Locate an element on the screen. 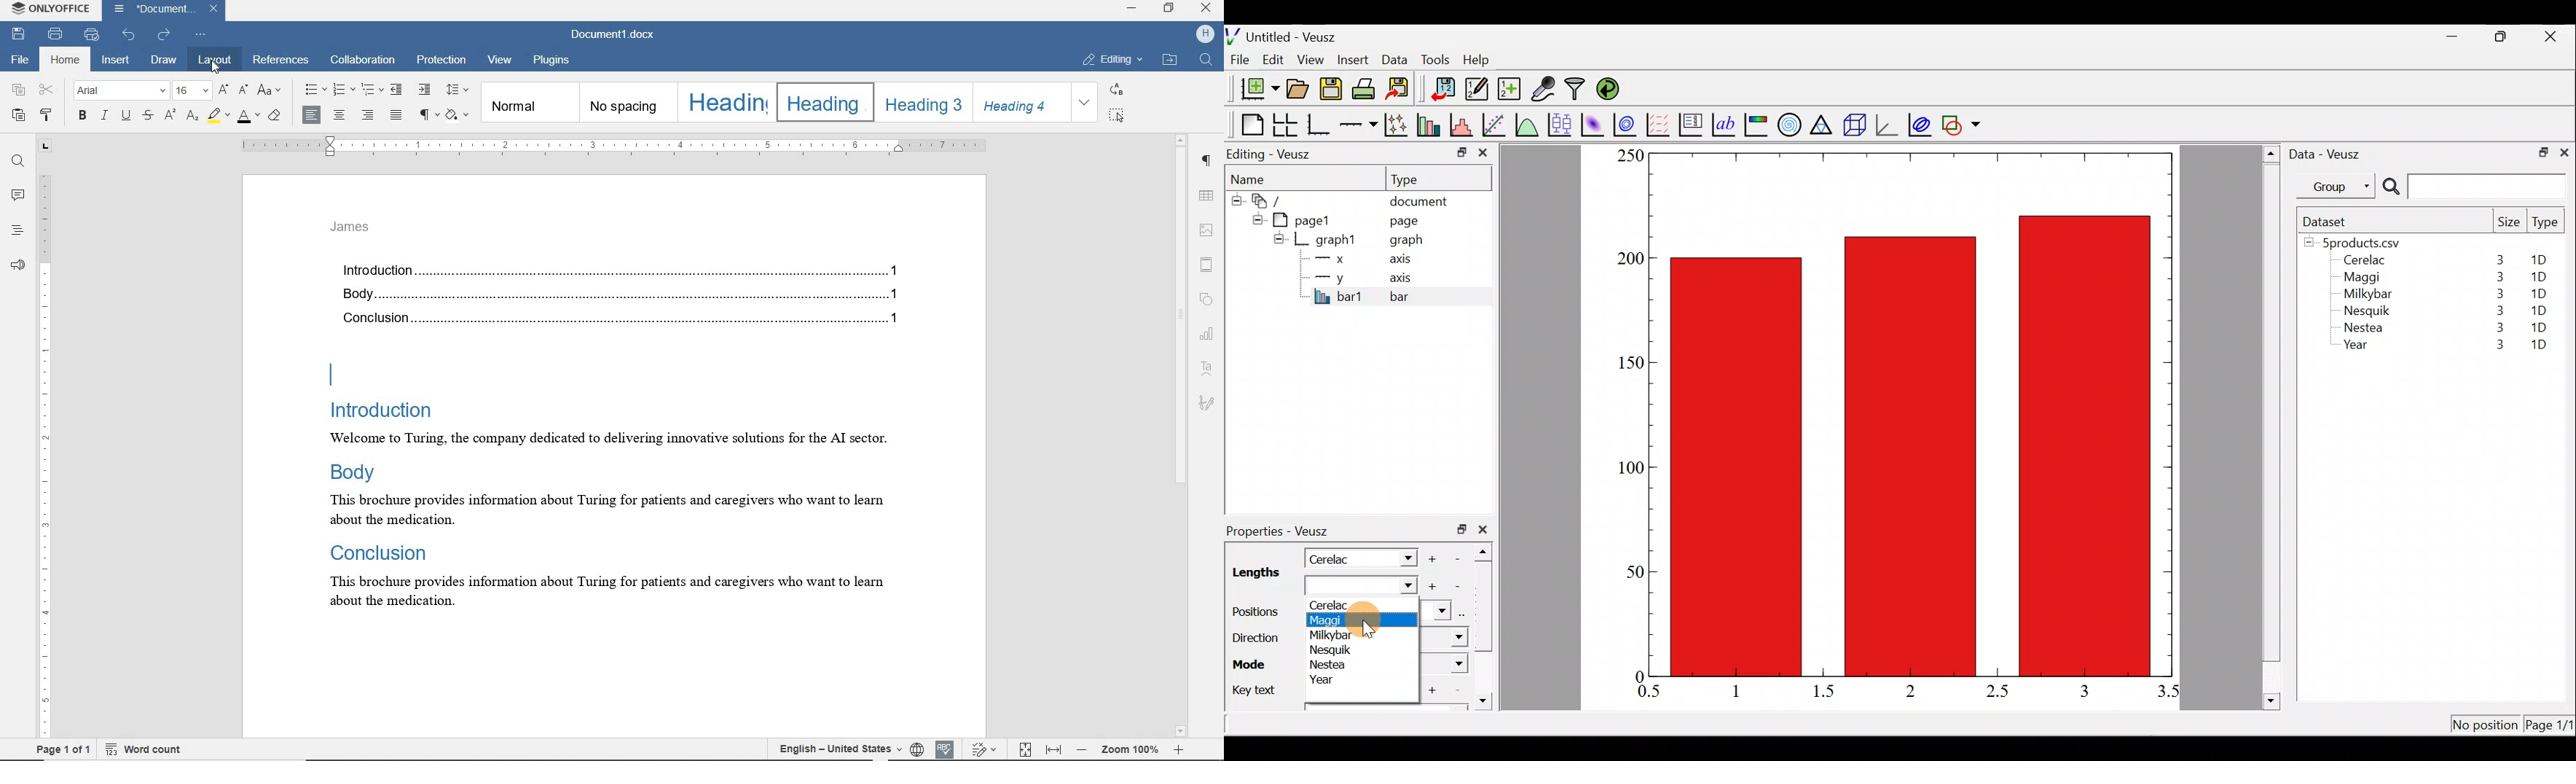 The image size is (2576, 784). table is located at coordinates (1209, 196).